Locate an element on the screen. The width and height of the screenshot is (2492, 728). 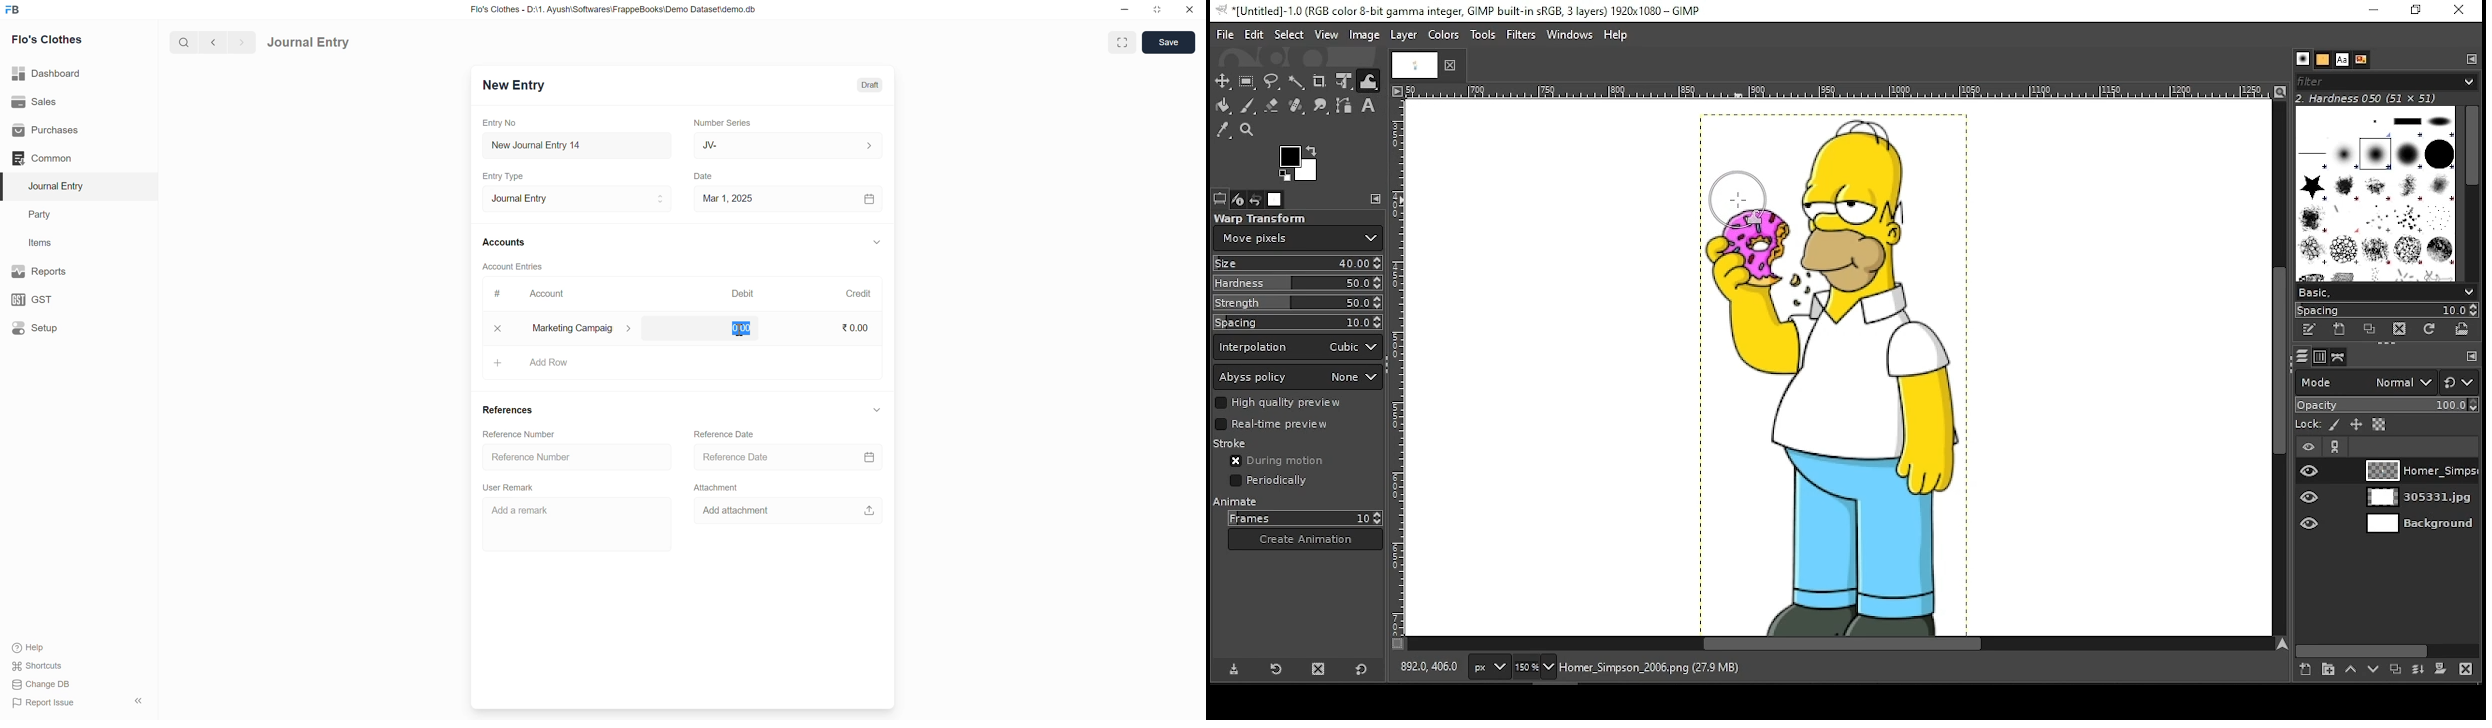
vertical scale is located at coordinates (1397, 368).